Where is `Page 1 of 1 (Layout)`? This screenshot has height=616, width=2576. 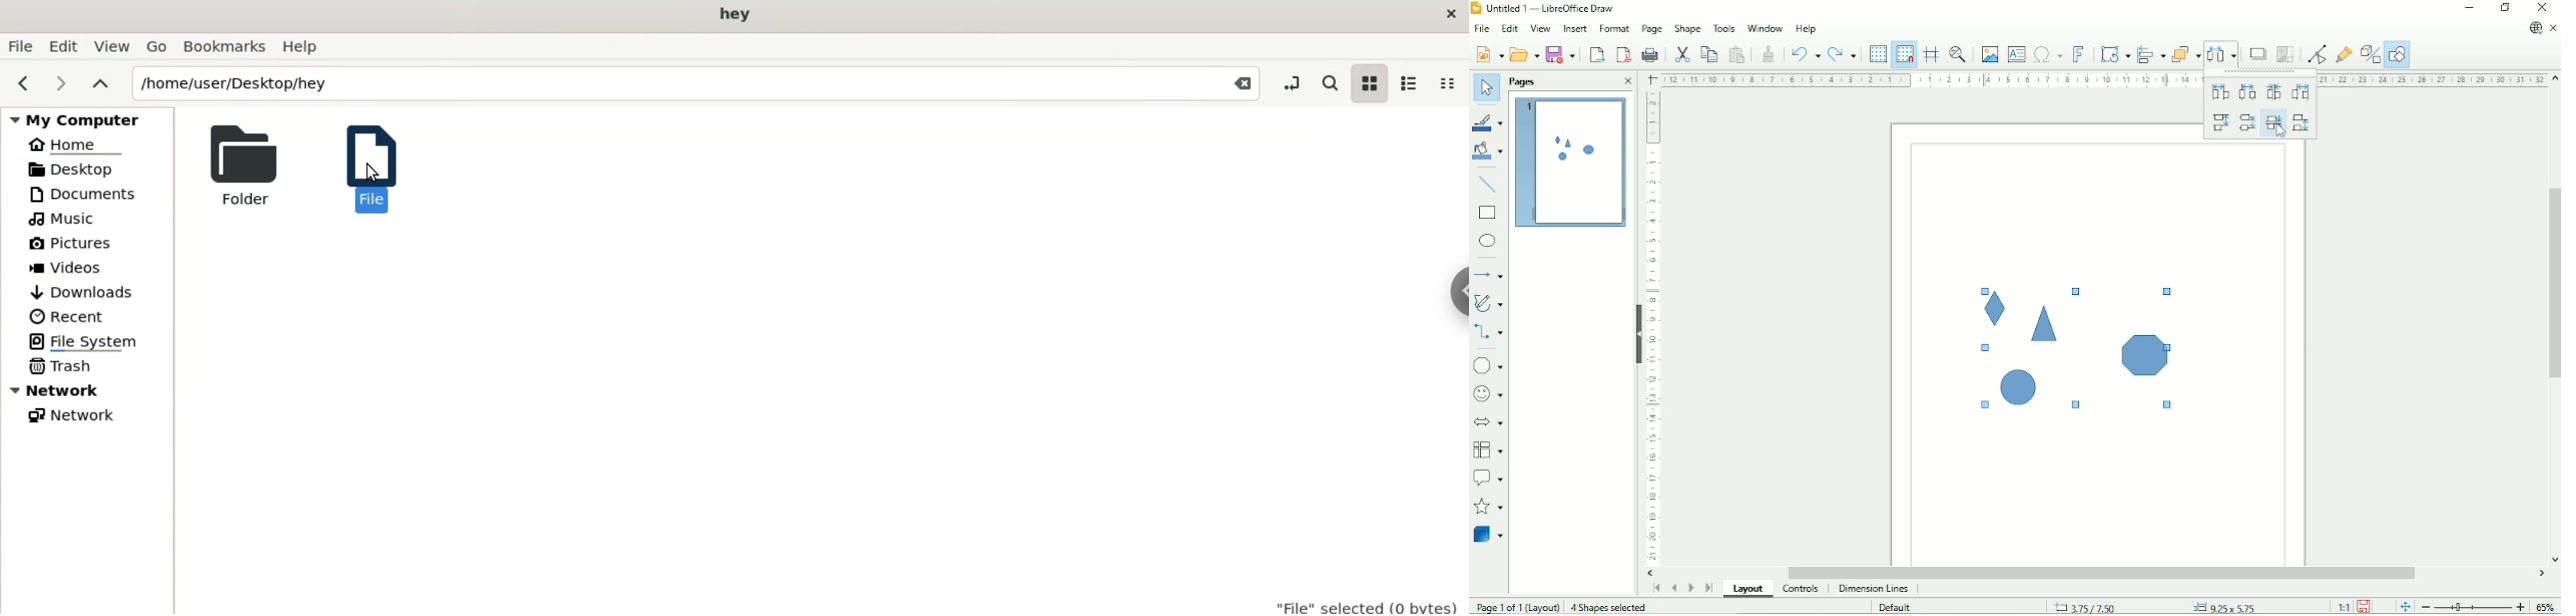
Page 1 of 1 (Layout) is located at coordinates (1517, 606).